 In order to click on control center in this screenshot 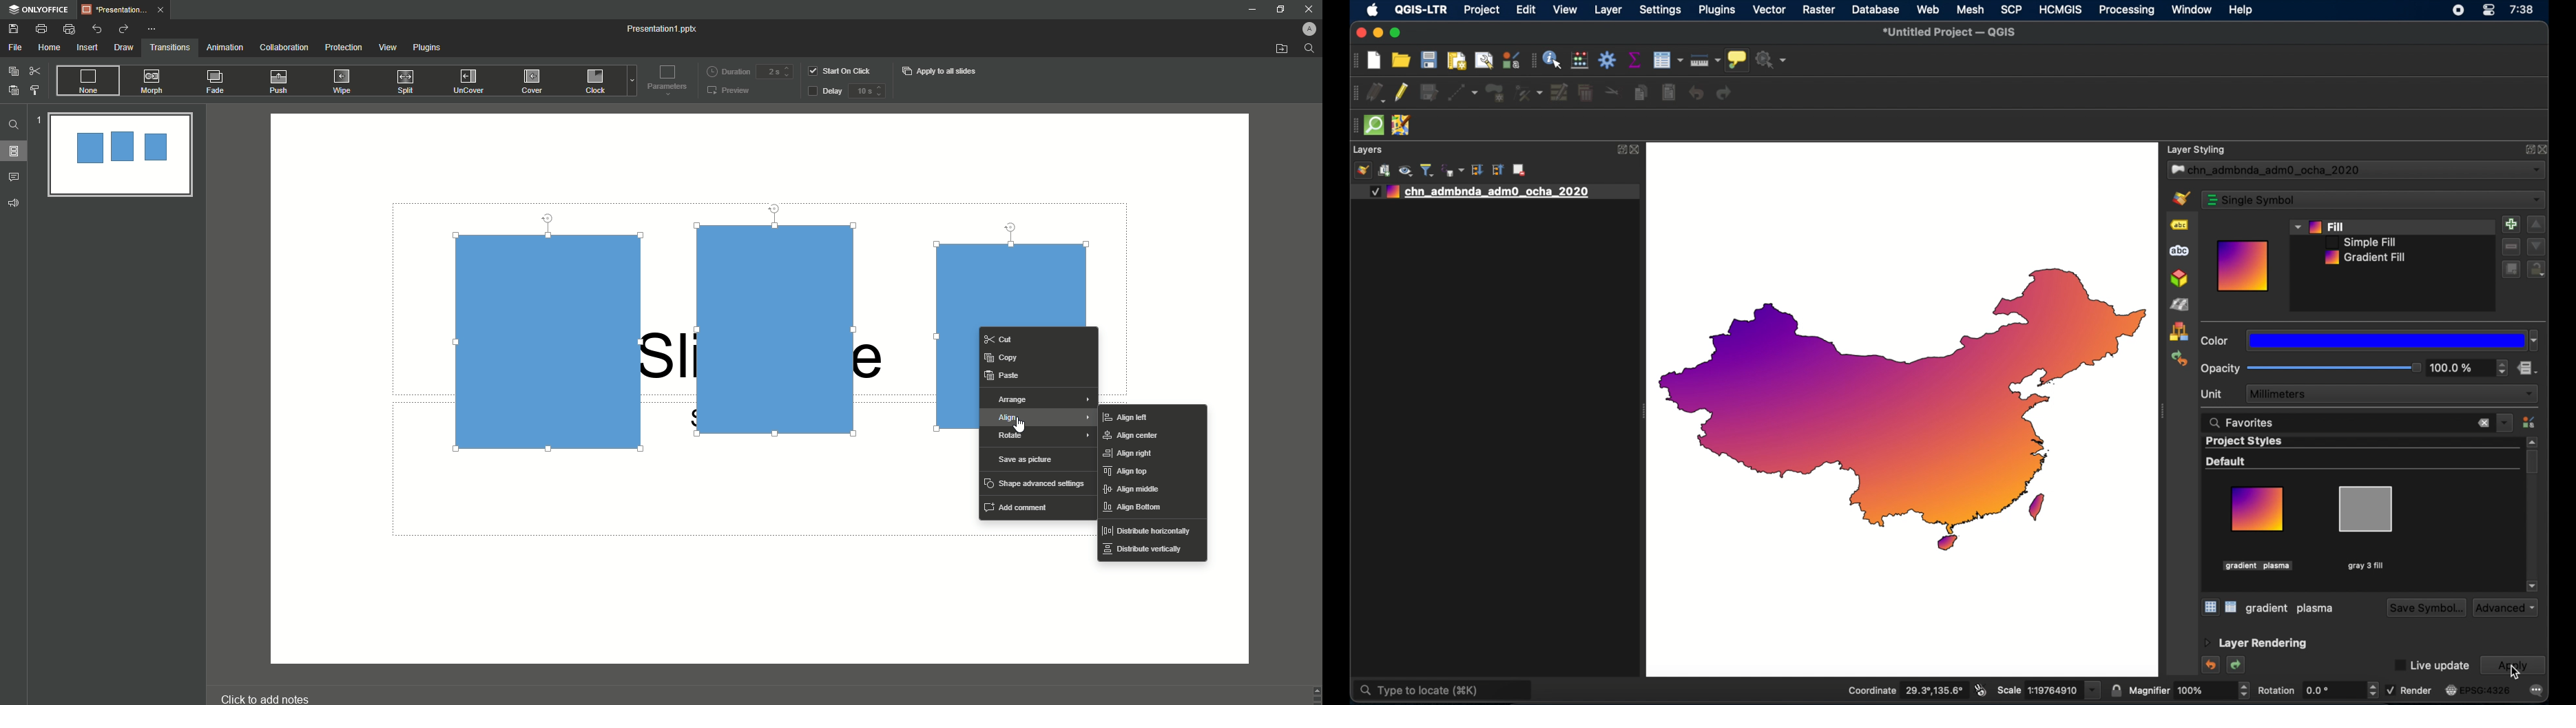, I will do `click(2489, 10)`.